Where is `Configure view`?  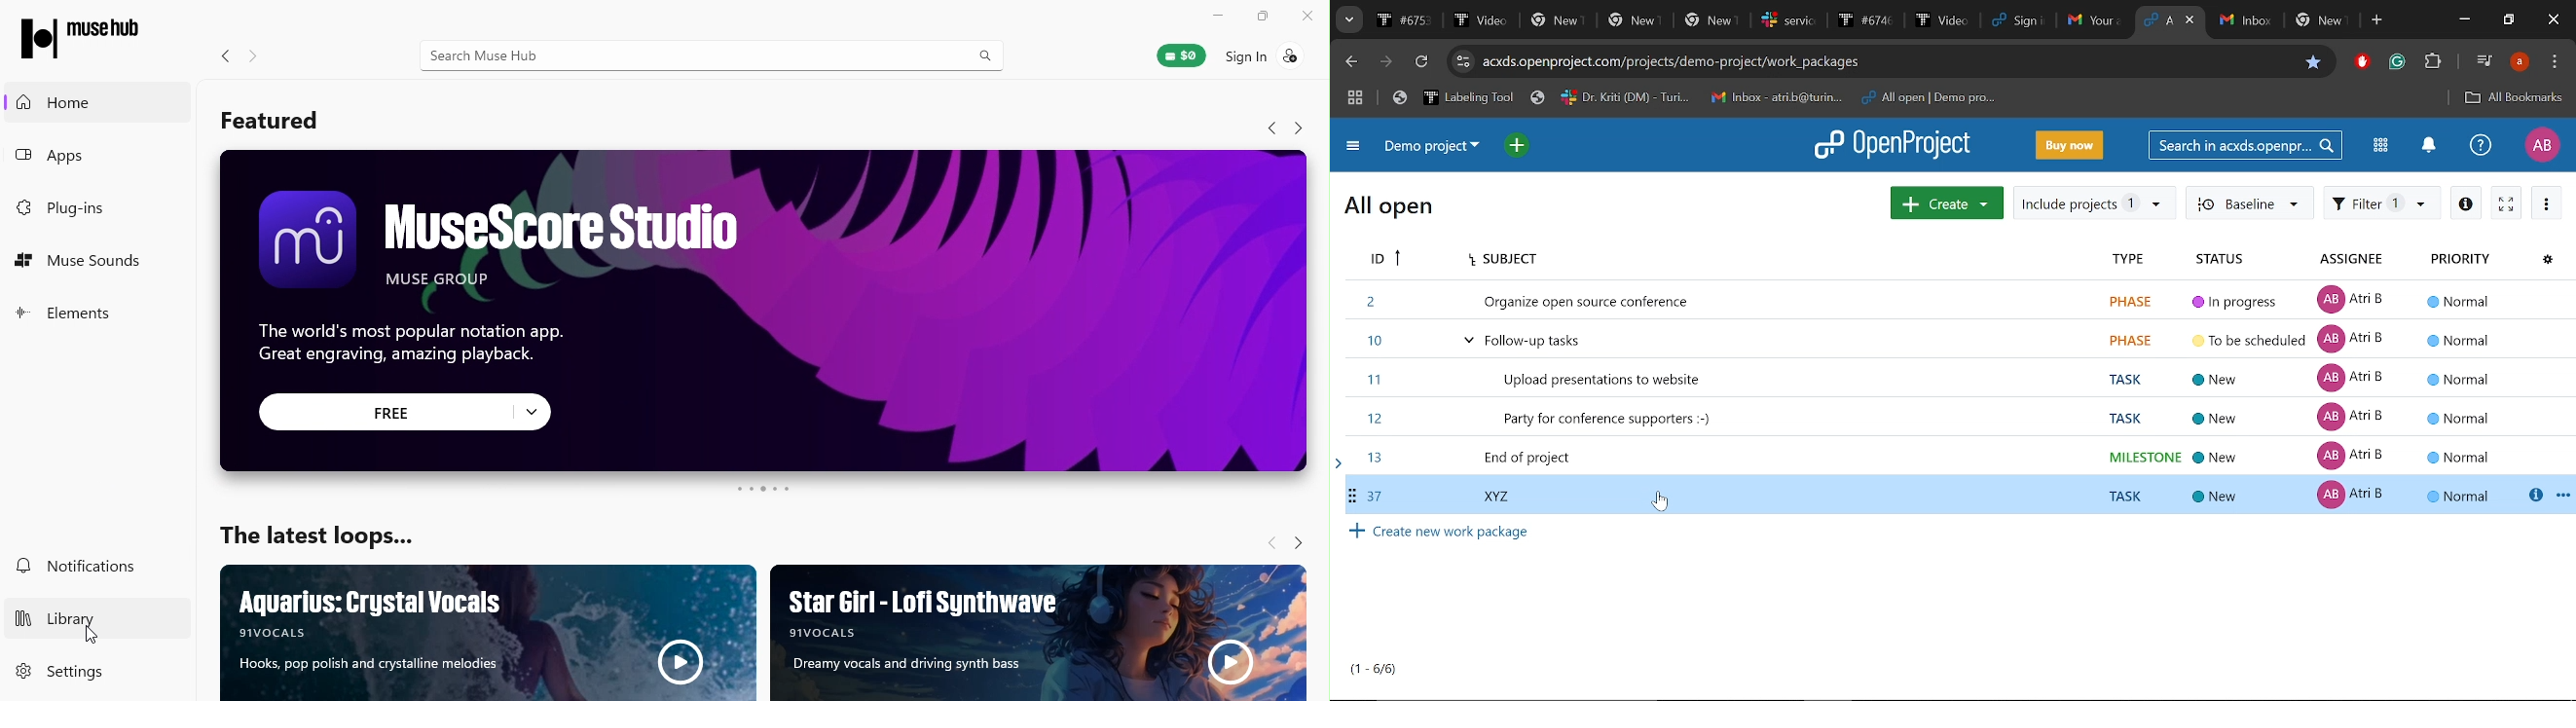 Configure view is located at coordinates (2547, 261).